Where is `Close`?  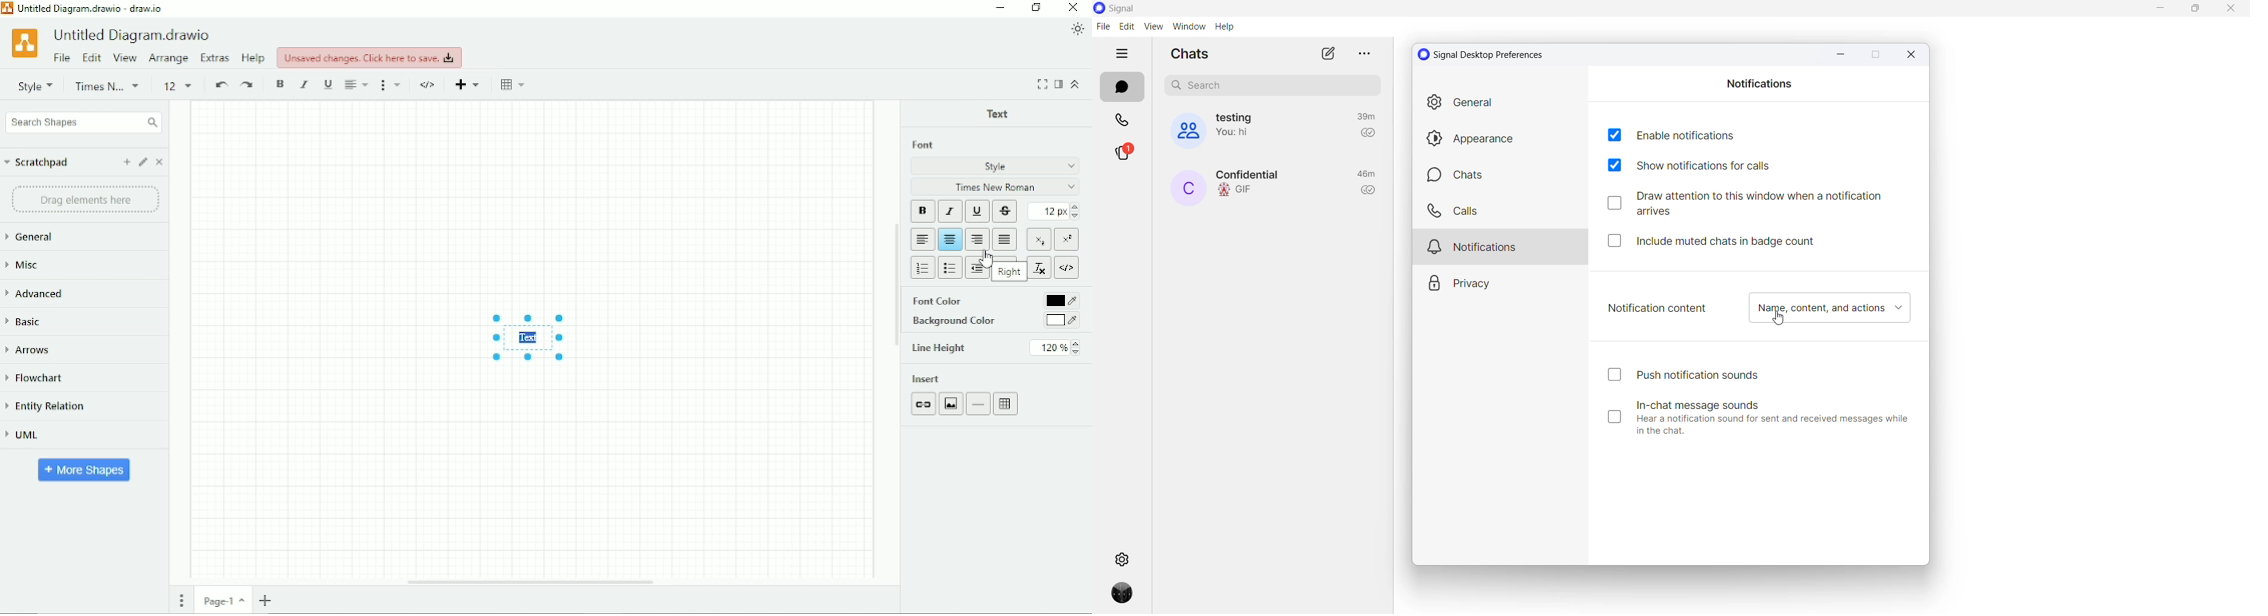 Close is located at coordinates (1914, 55).